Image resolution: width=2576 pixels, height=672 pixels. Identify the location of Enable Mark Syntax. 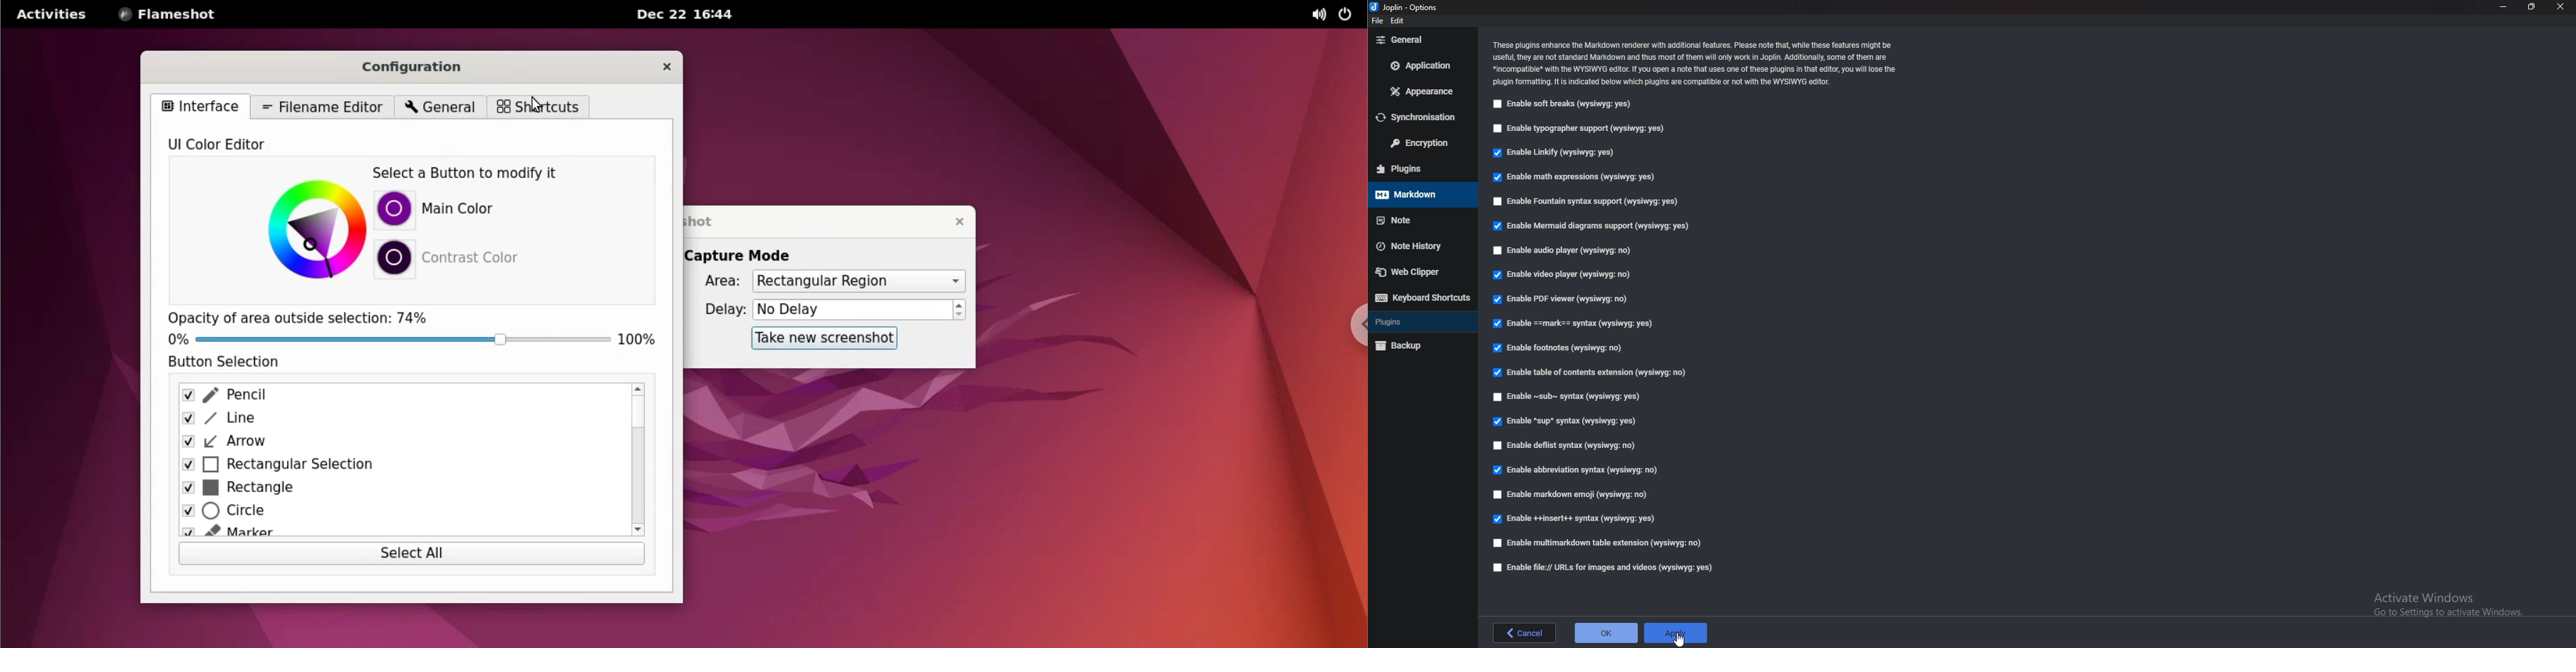
(1581, 324).